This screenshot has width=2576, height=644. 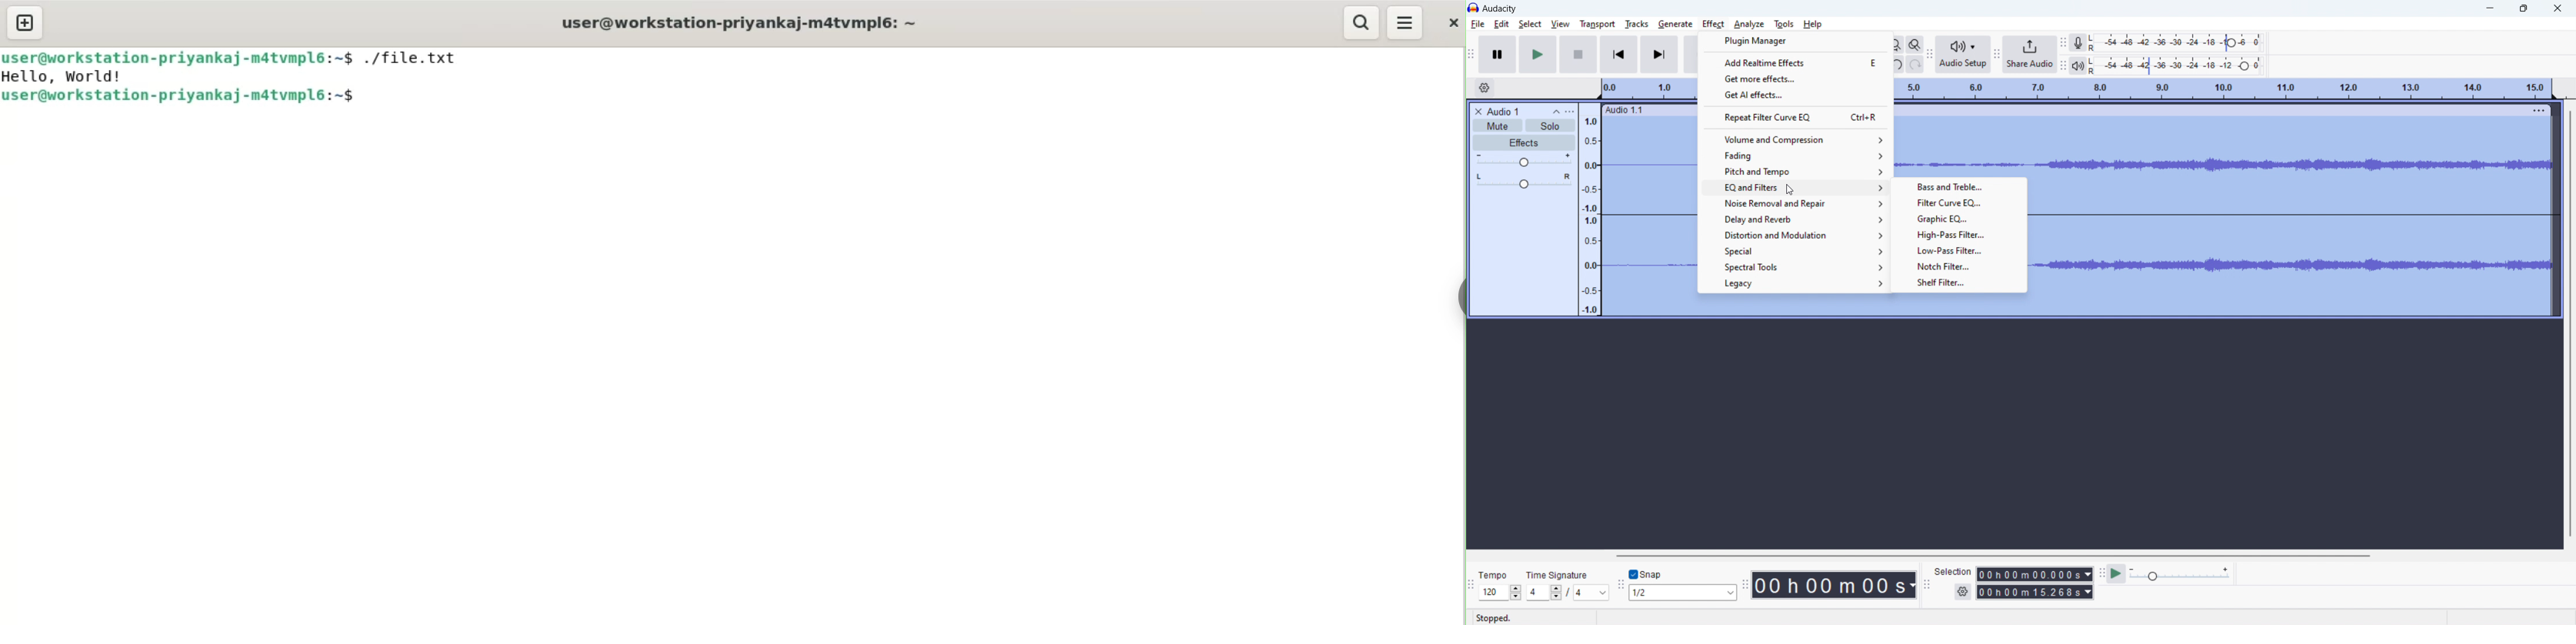 What do you see at coordinates (1897, 45) in the screenshot?
I see `fit project to width` at bounding box center [1897, 45].